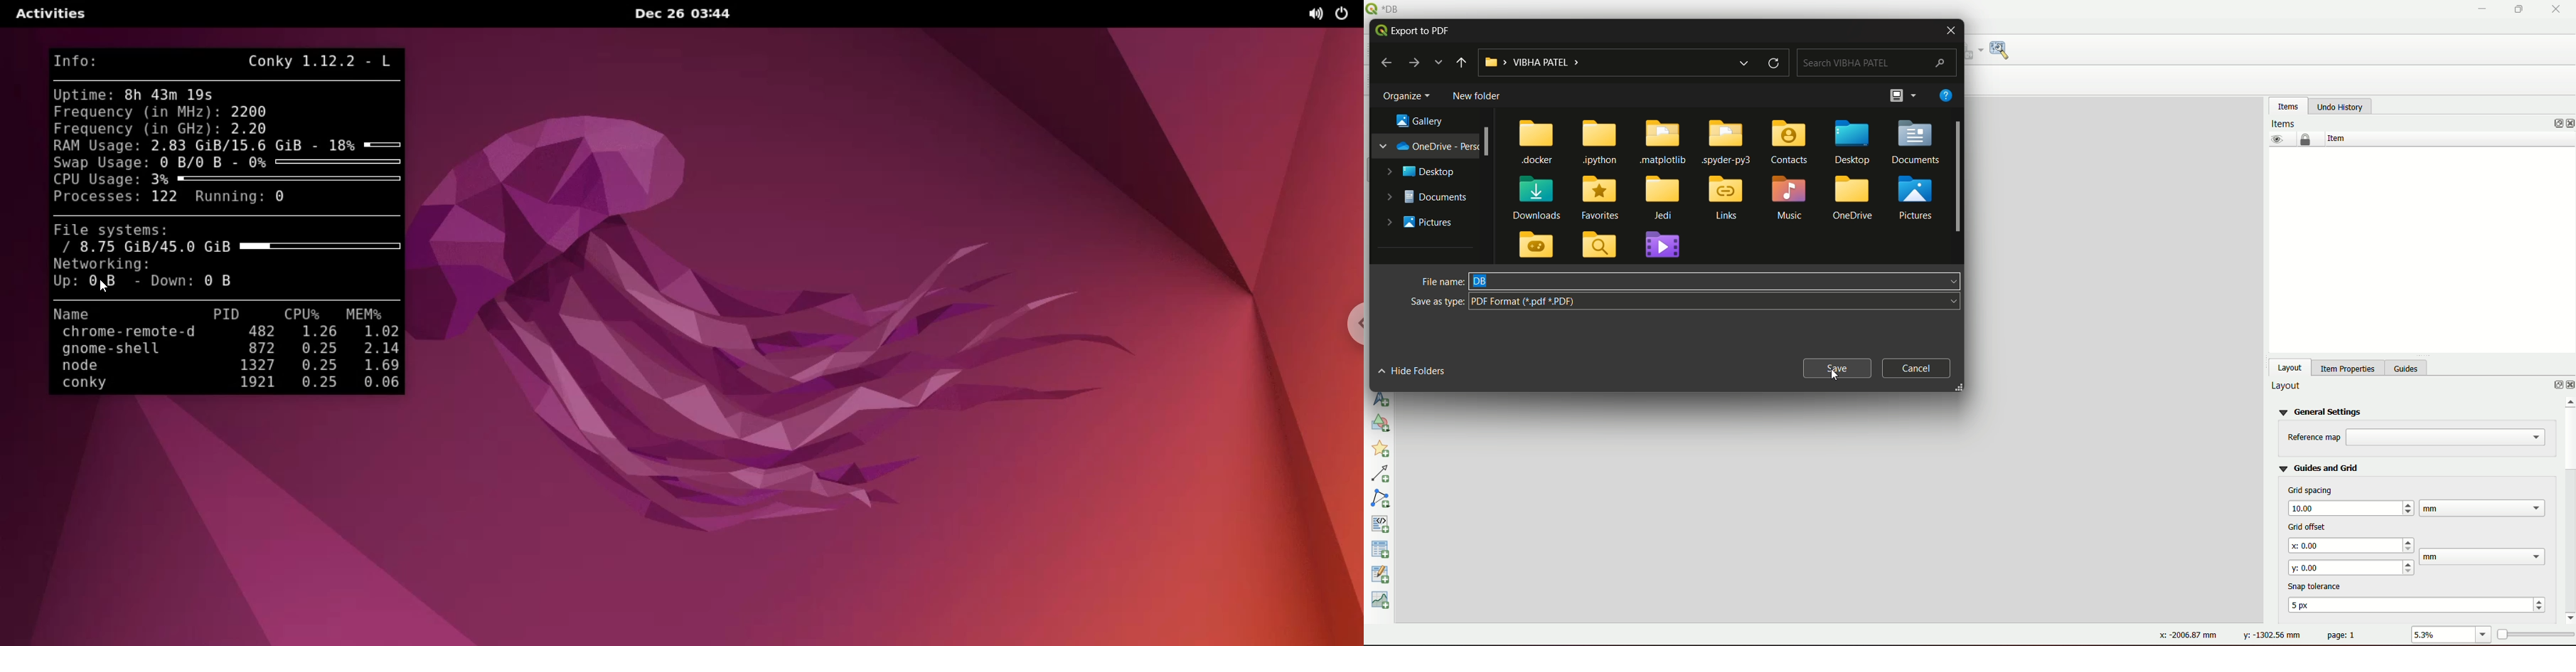 This screenshot has height=672, width=2576. I want to click on .docker, so click(1538, 142).